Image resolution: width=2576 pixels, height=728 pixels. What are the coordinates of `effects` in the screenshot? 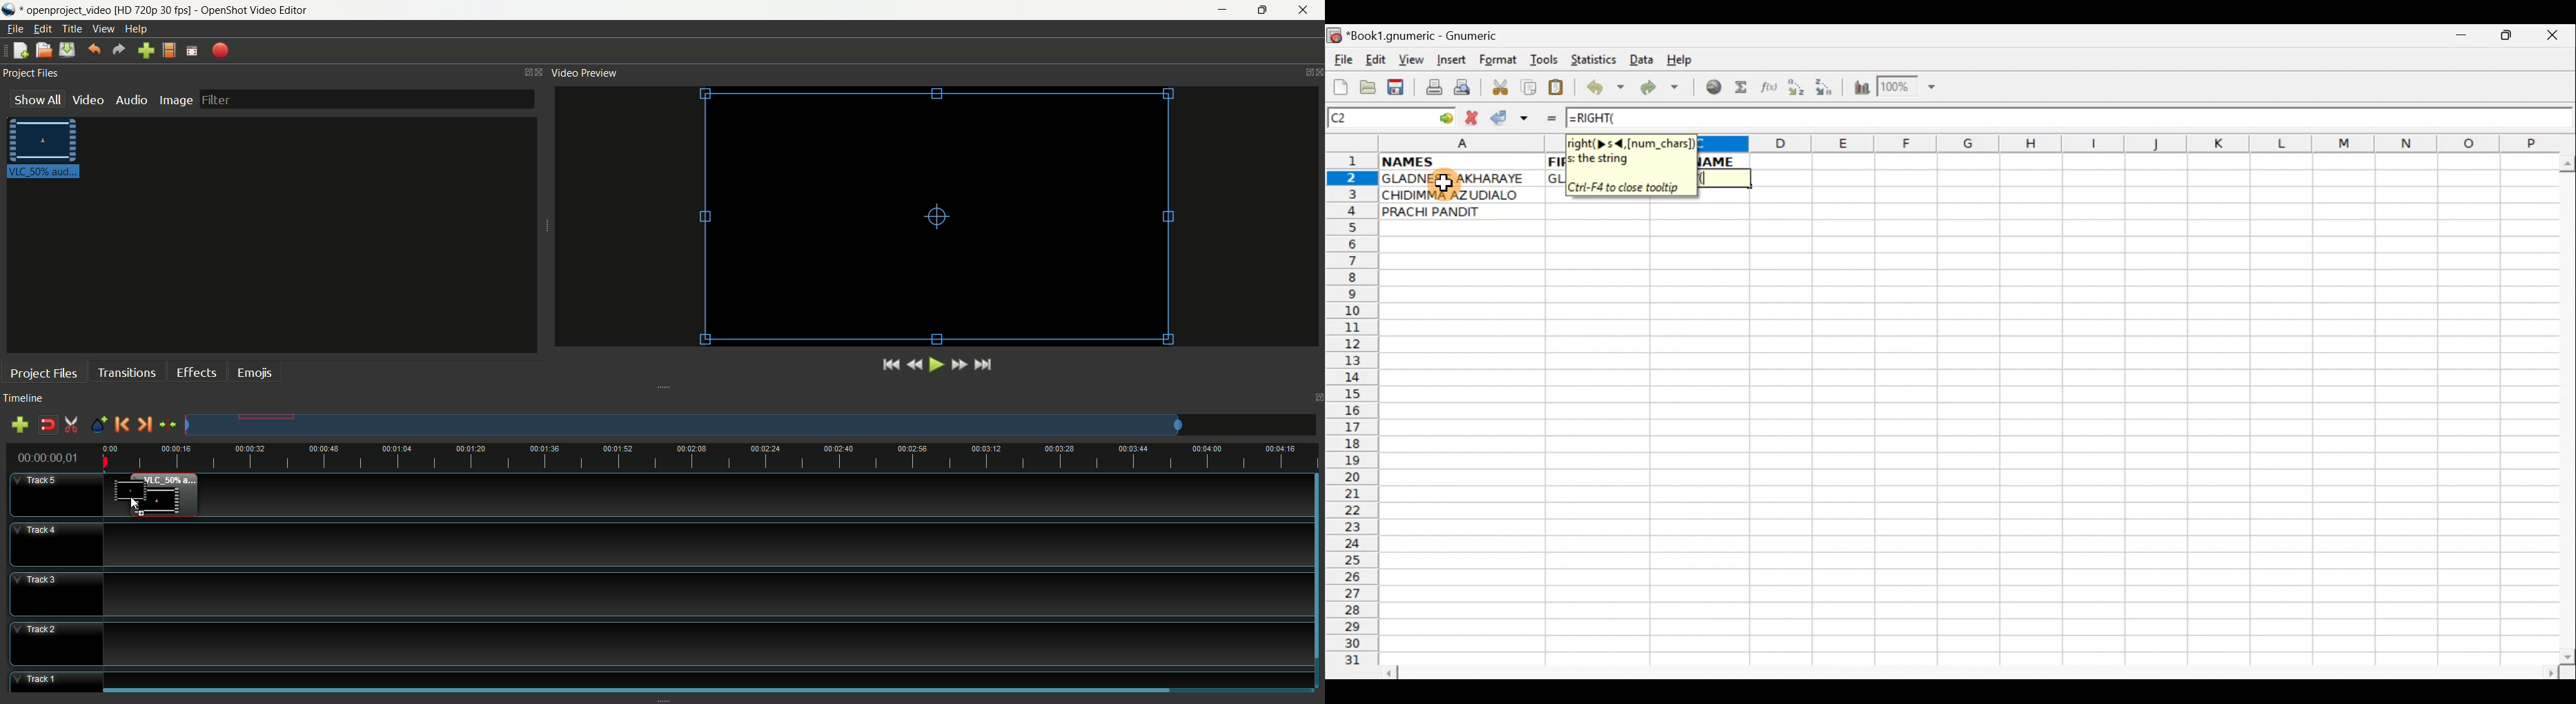 It's located at (195, 371).